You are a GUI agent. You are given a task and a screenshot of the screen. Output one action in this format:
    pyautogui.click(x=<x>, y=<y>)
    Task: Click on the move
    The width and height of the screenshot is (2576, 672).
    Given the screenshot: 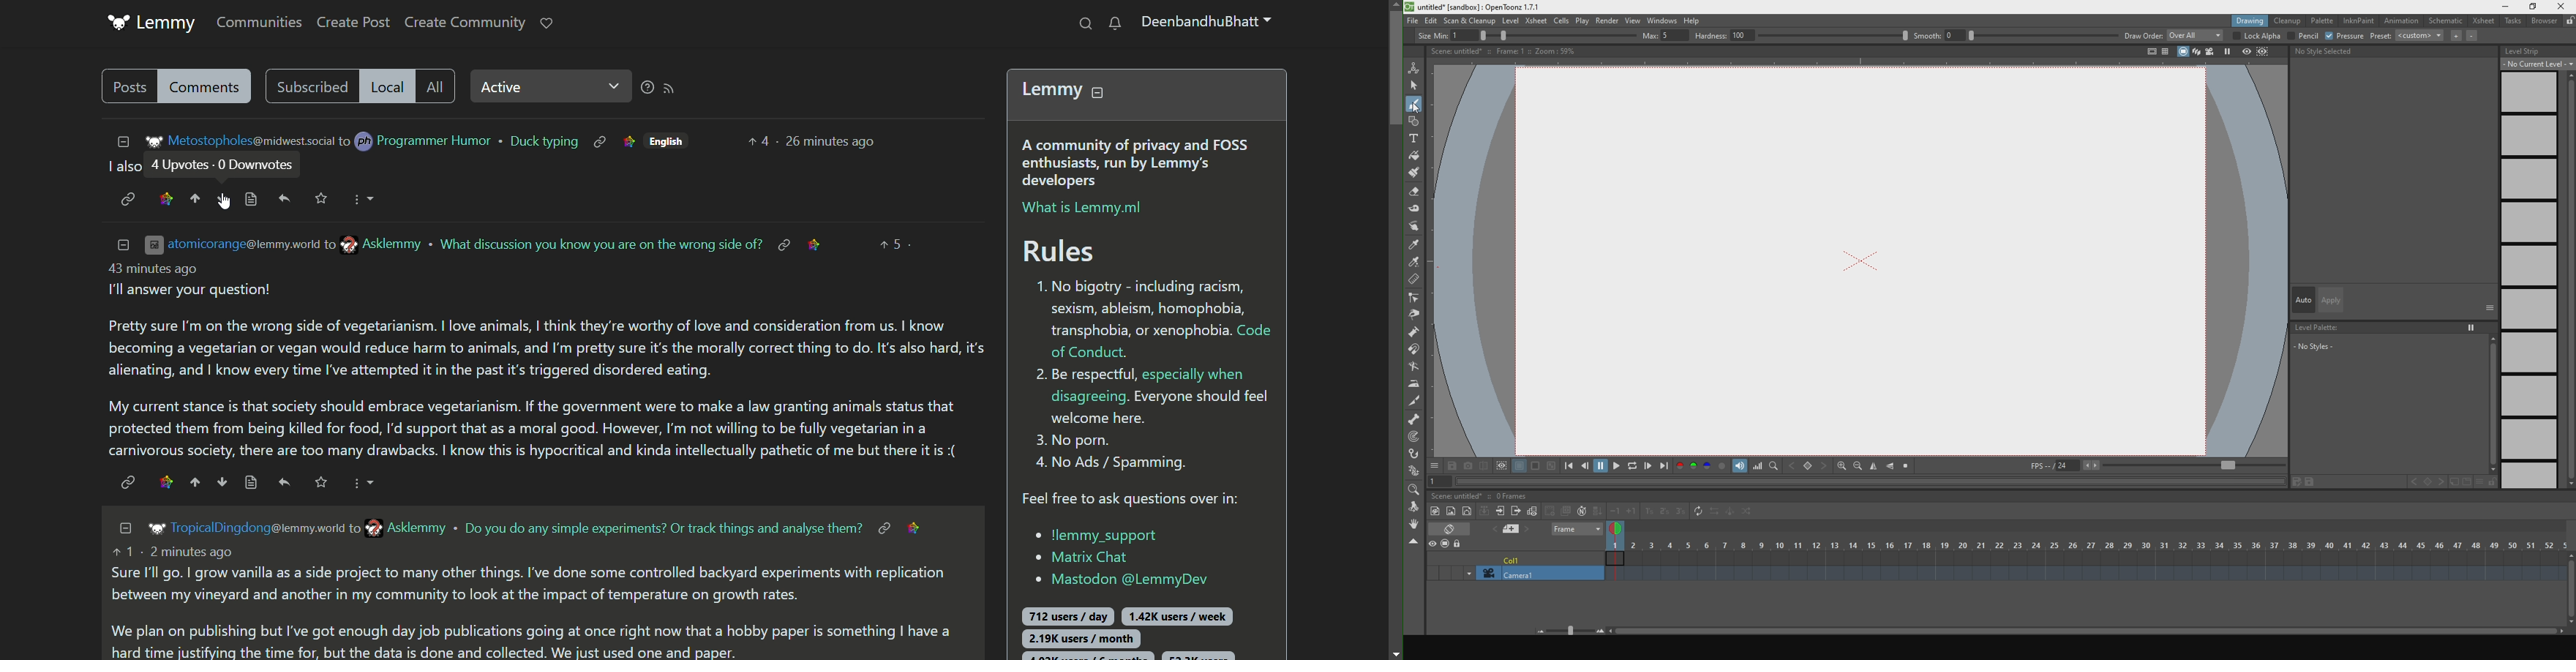 What is the action you would take?
    pyautogui.click(x=1417, y=227)
    